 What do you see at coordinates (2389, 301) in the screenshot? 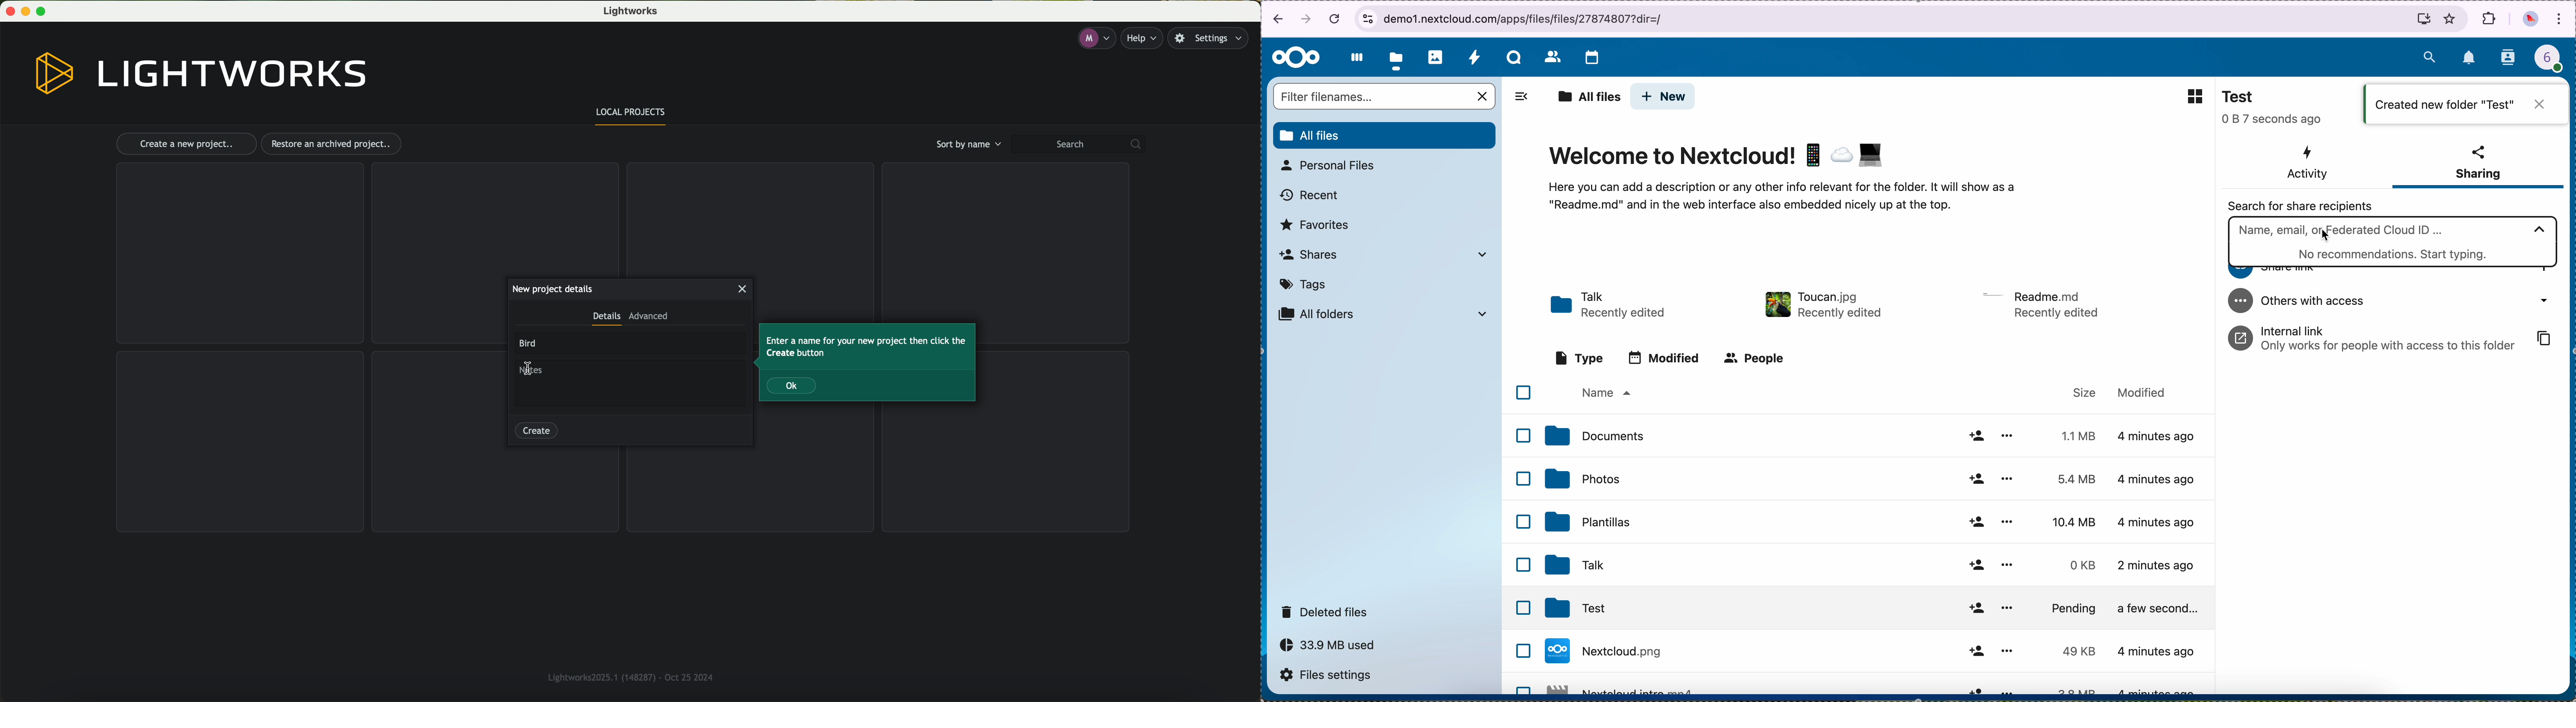
I see `others with access` at bounding box center [2389, 301].